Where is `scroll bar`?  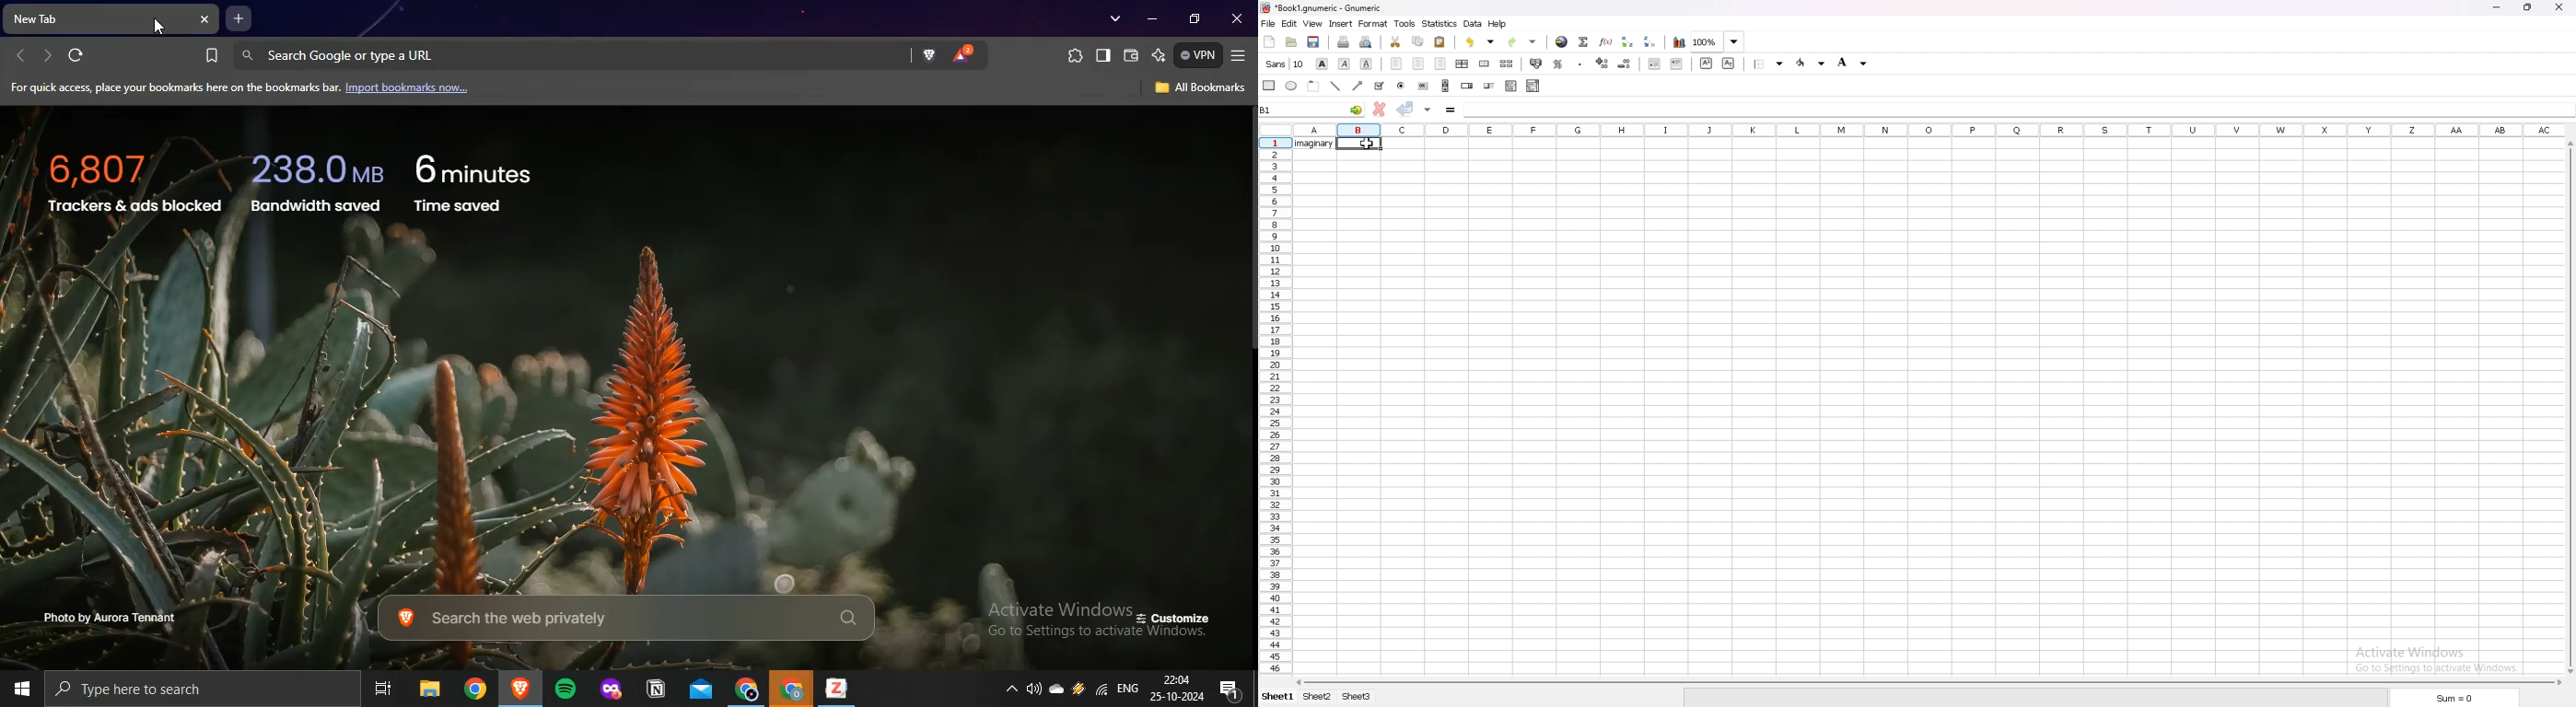 scroll bar is located at coordinates (1930, 683).